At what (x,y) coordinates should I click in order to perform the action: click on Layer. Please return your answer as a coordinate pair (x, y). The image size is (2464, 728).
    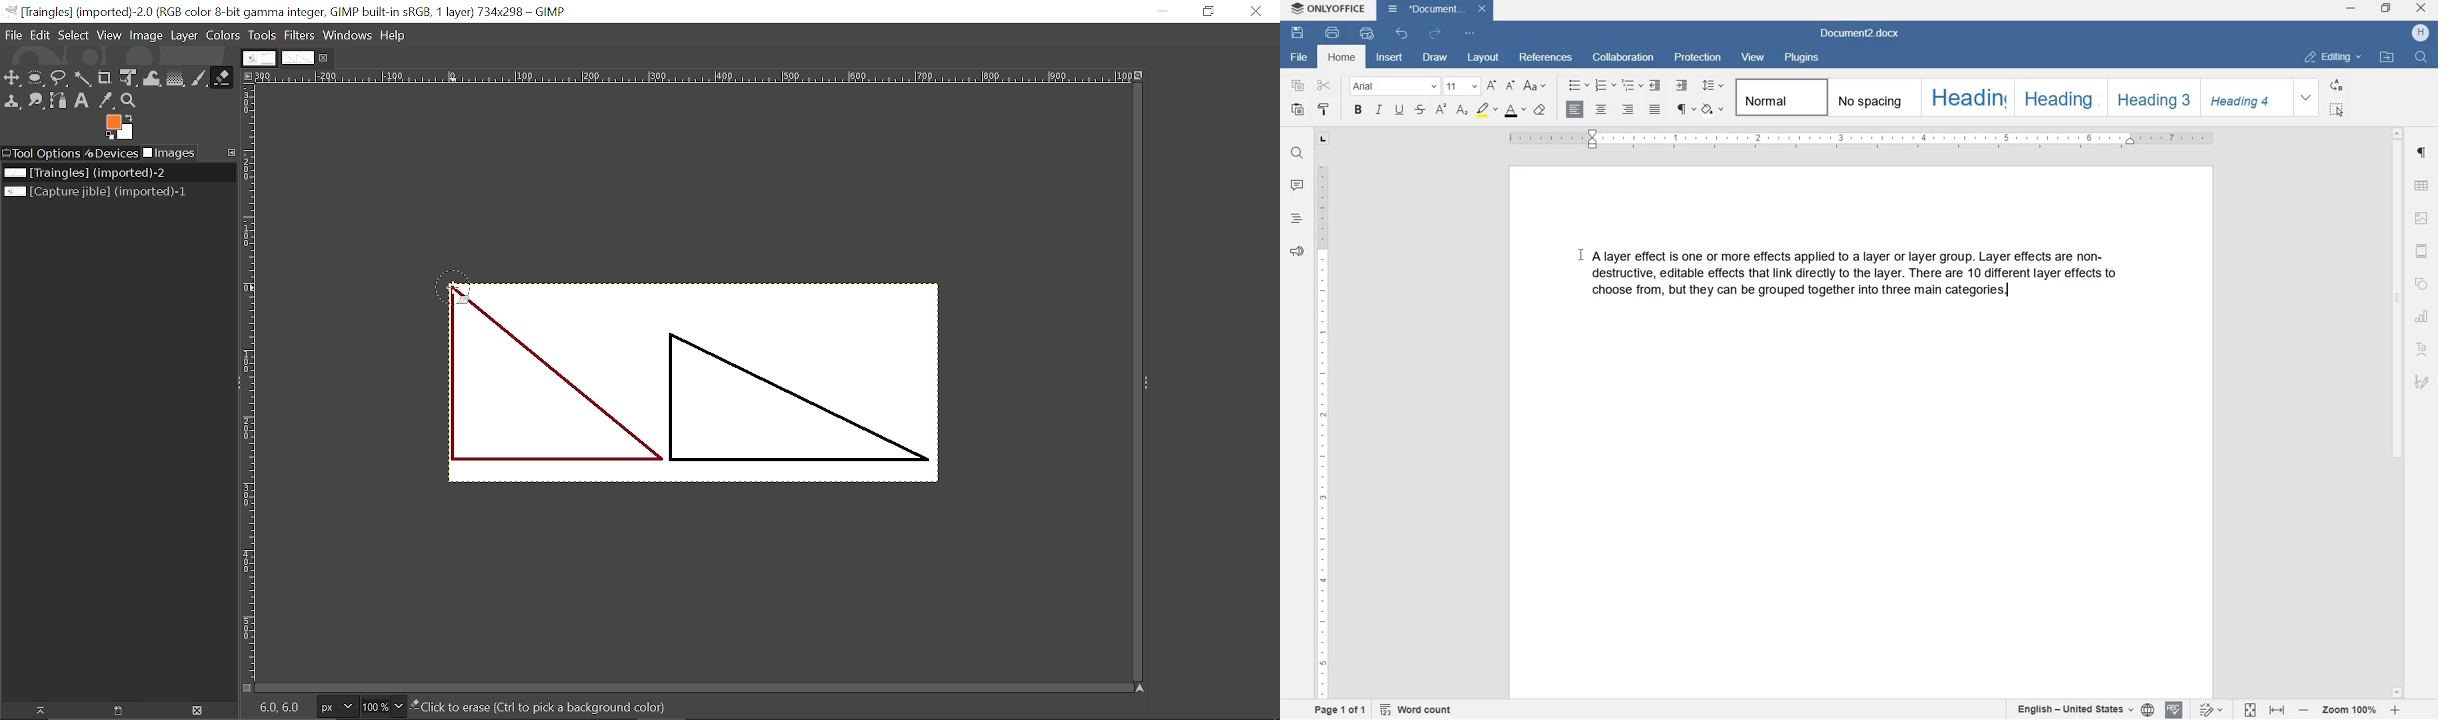
    Looking at the image, I should click on (184, 37).